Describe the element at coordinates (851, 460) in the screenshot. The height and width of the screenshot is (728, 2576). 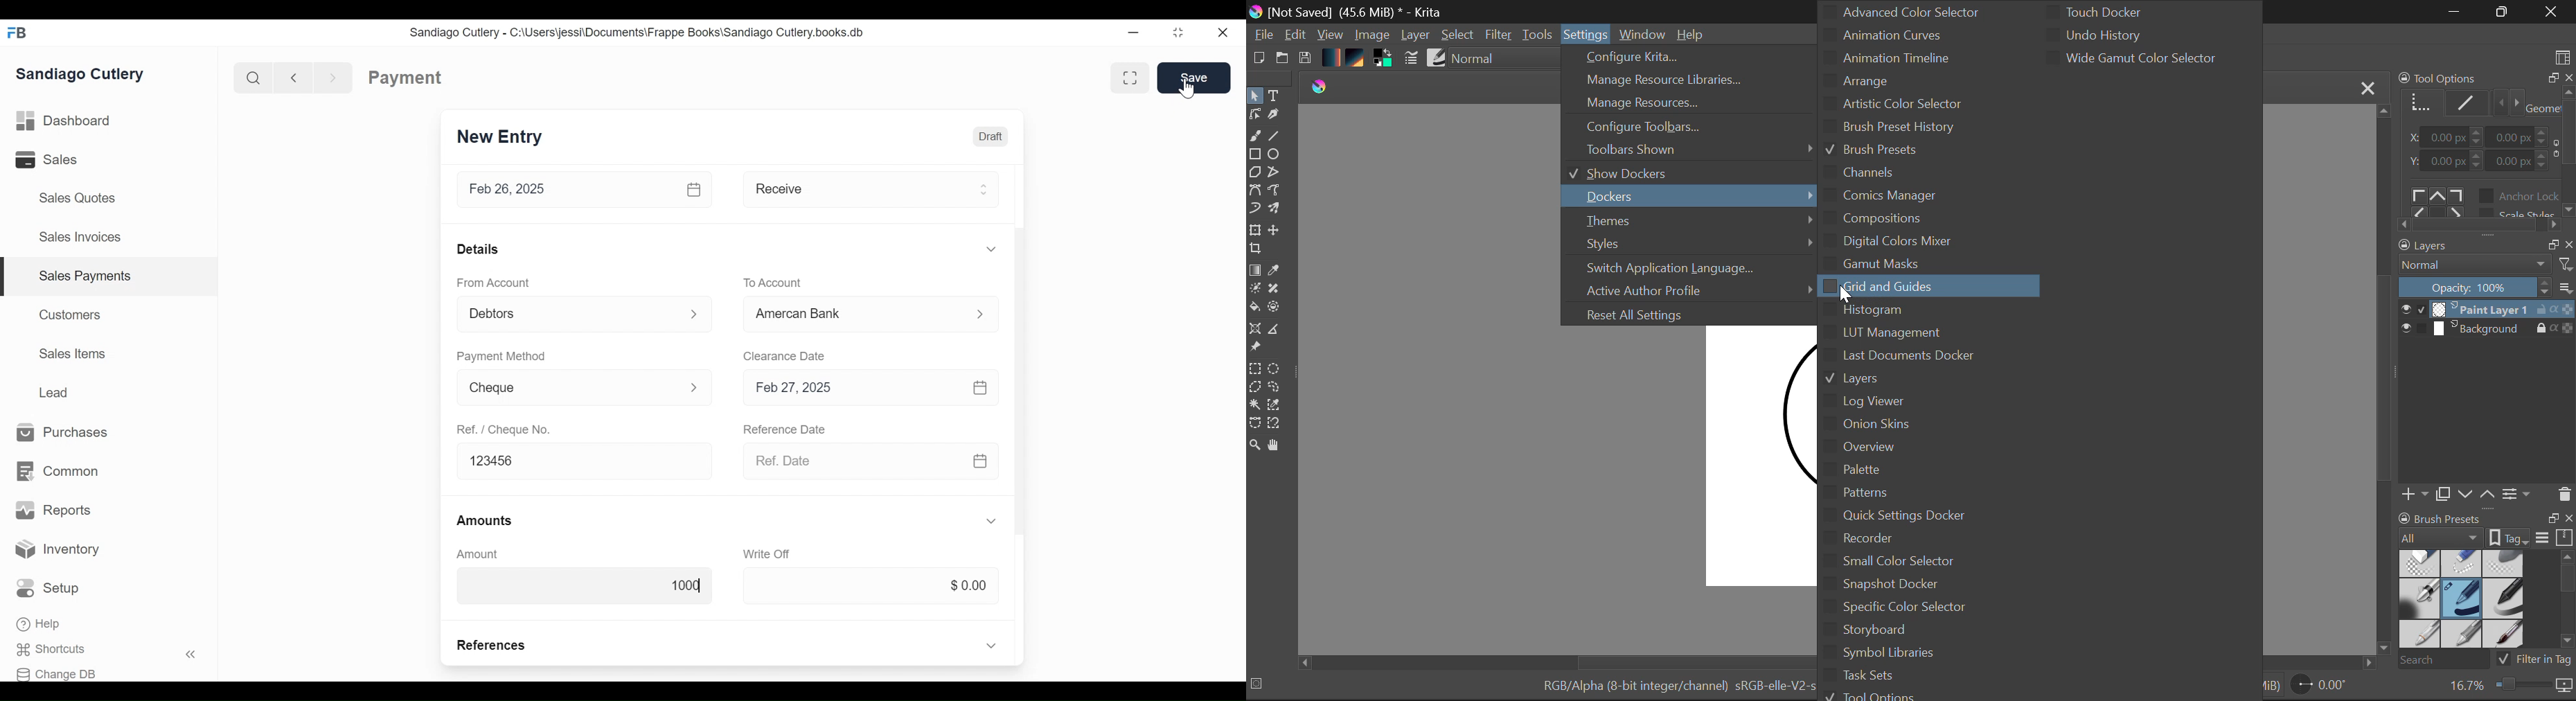
I see `Ref. Date` at that location.